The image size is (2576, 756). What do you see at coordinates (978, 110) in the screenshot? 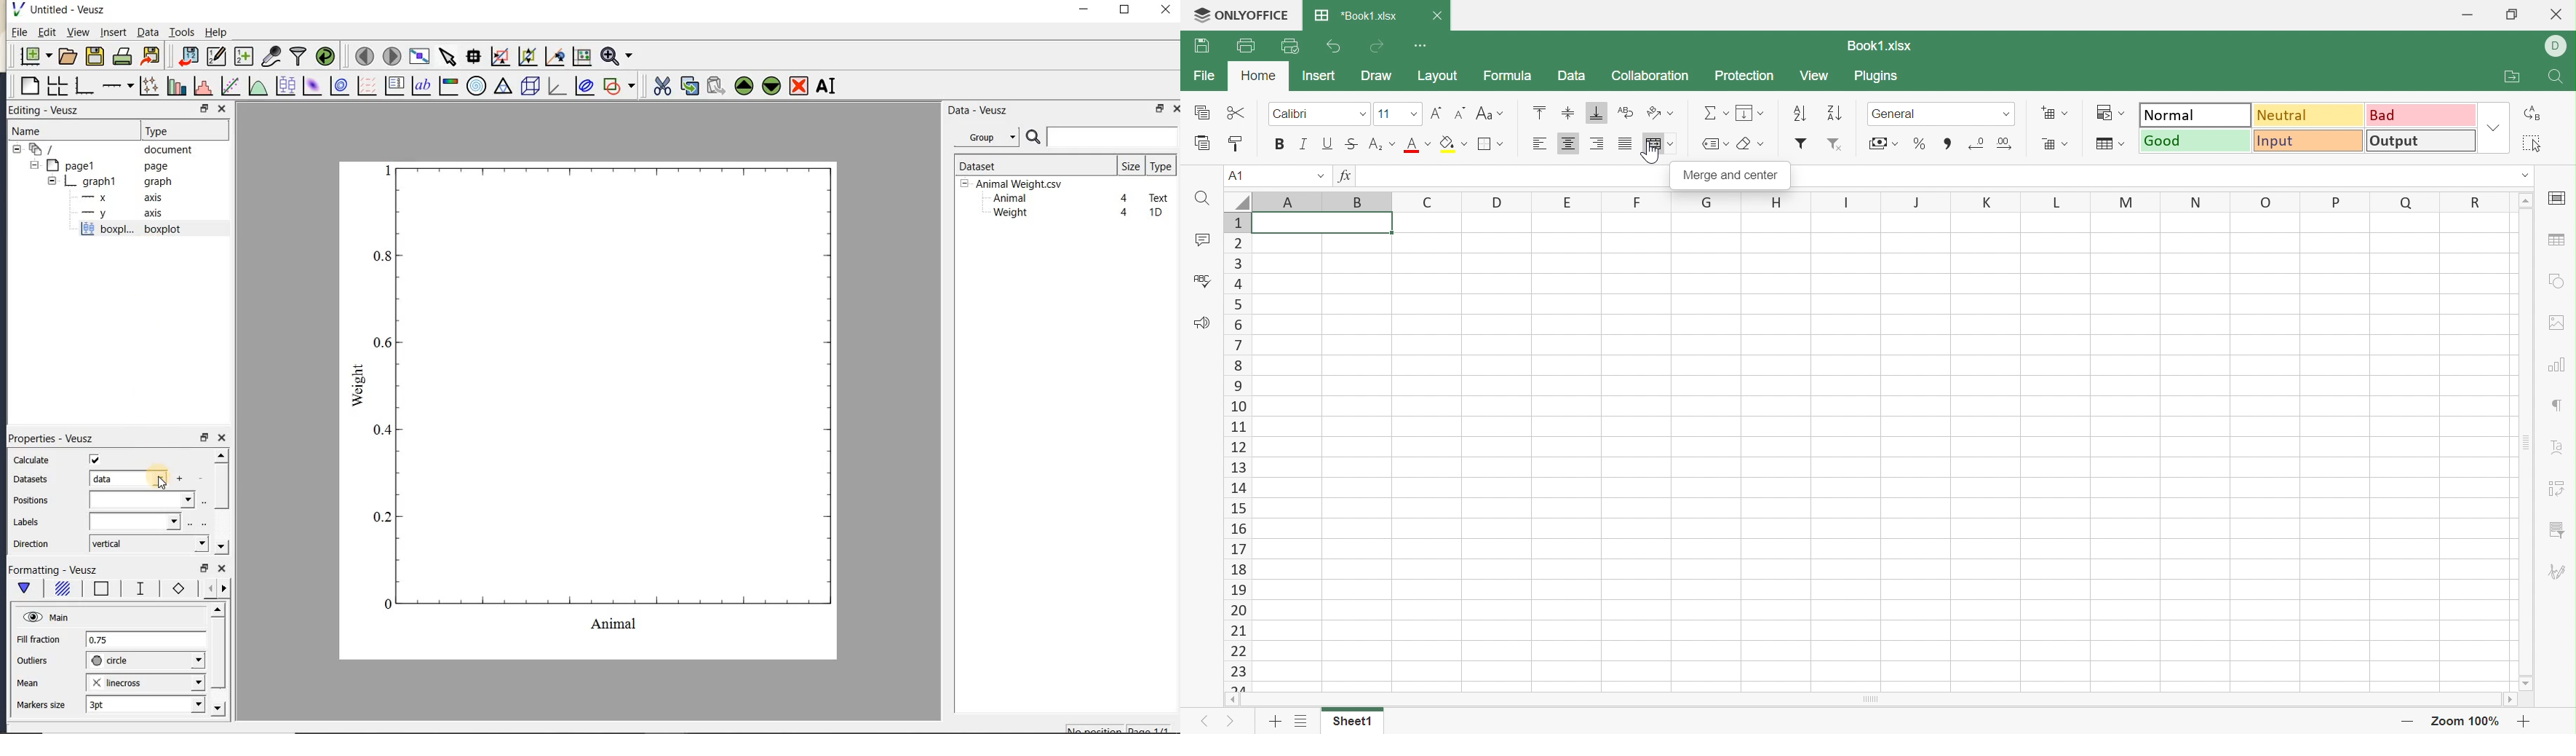
I see `Data-Veusz` at bounding box center [978, 110].